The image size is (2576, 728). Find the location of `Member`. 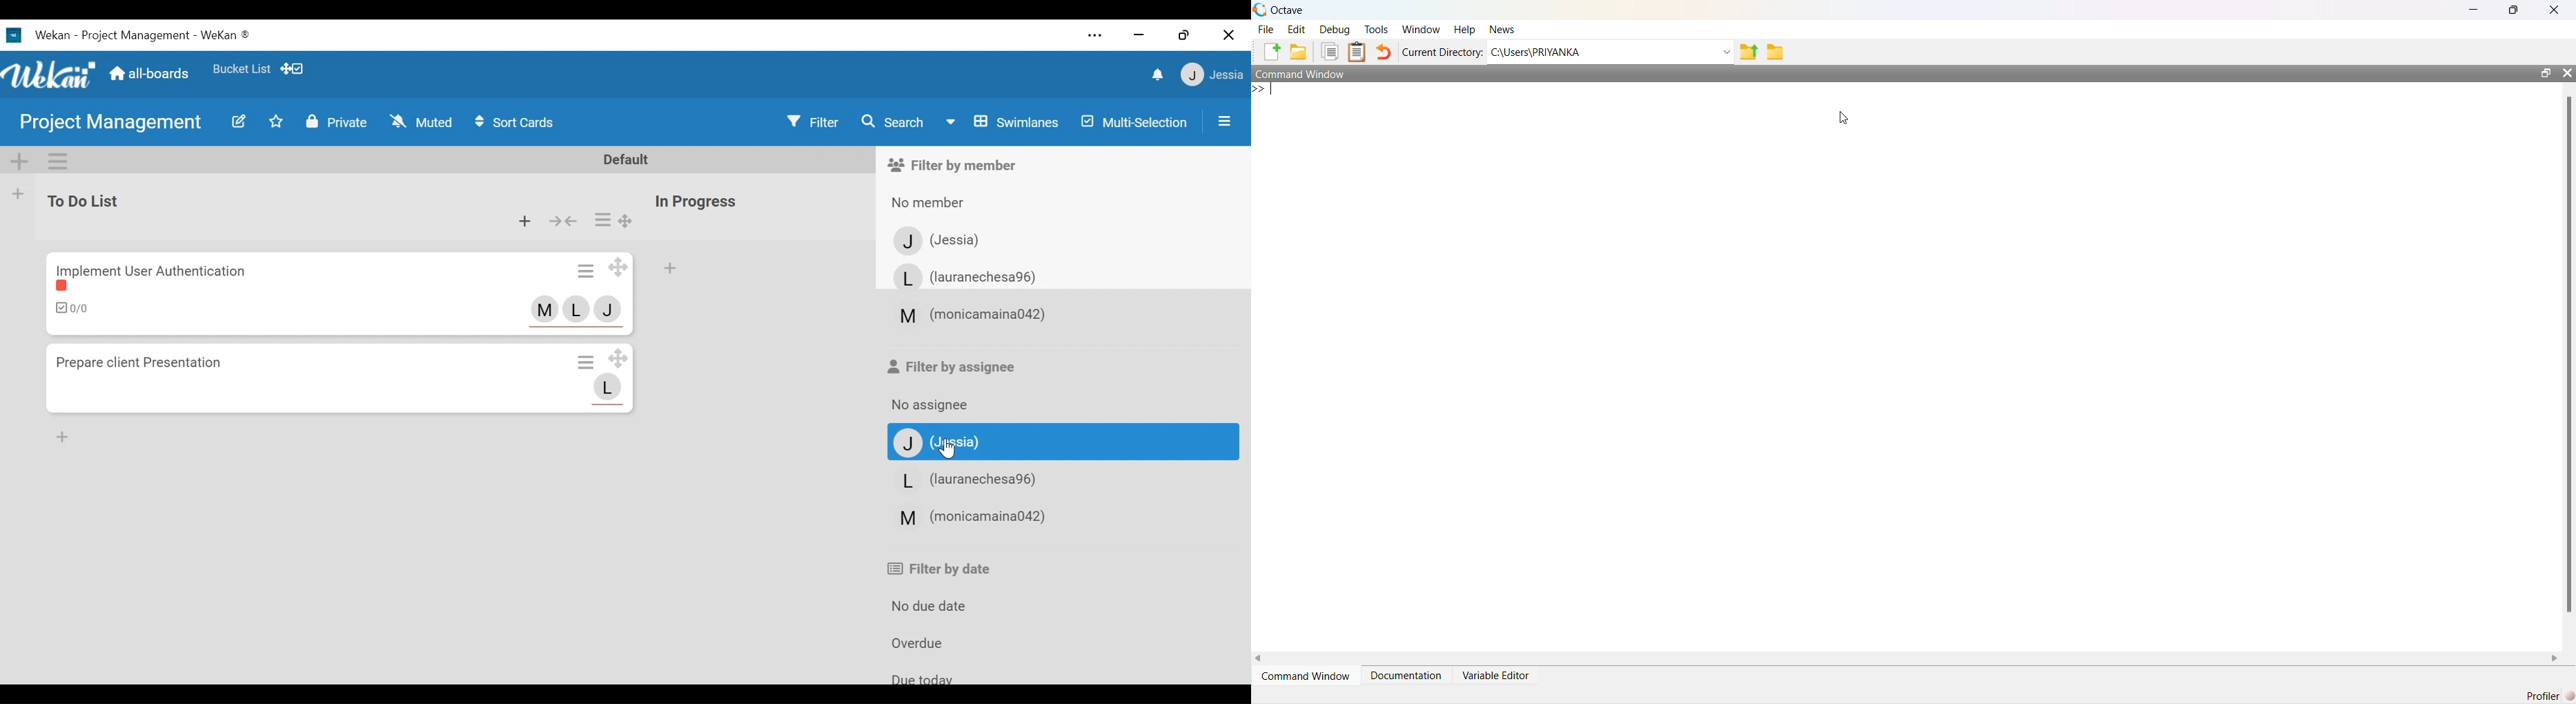

Member is located at coordinates (965, 240).